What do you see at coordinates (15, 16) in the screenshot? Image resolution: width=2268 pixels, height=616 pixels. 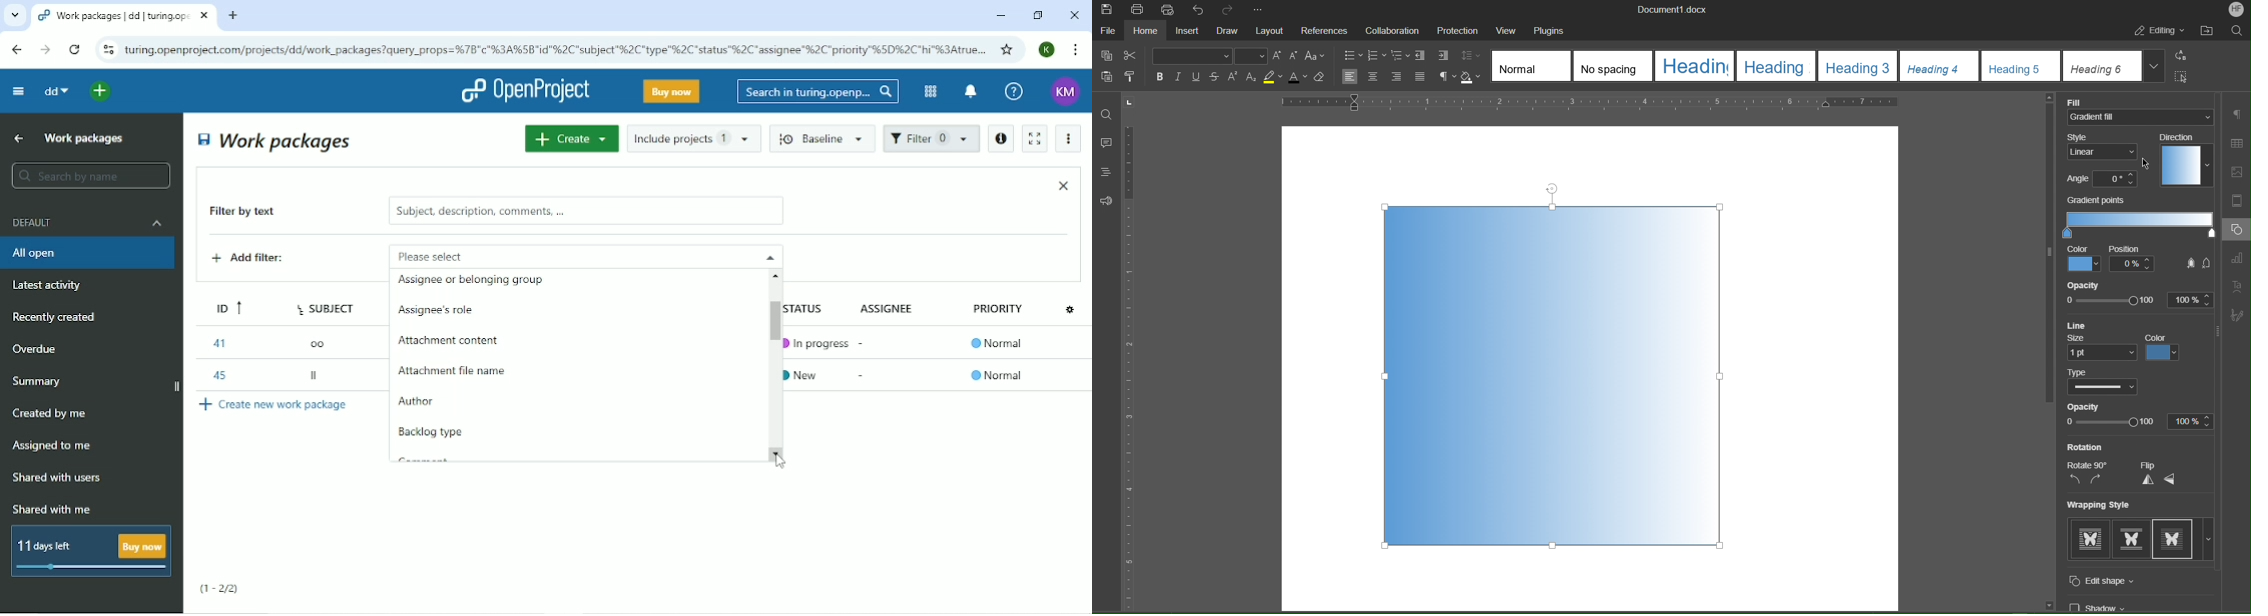 I see `Search tabs` at bounding box center [15, 16].